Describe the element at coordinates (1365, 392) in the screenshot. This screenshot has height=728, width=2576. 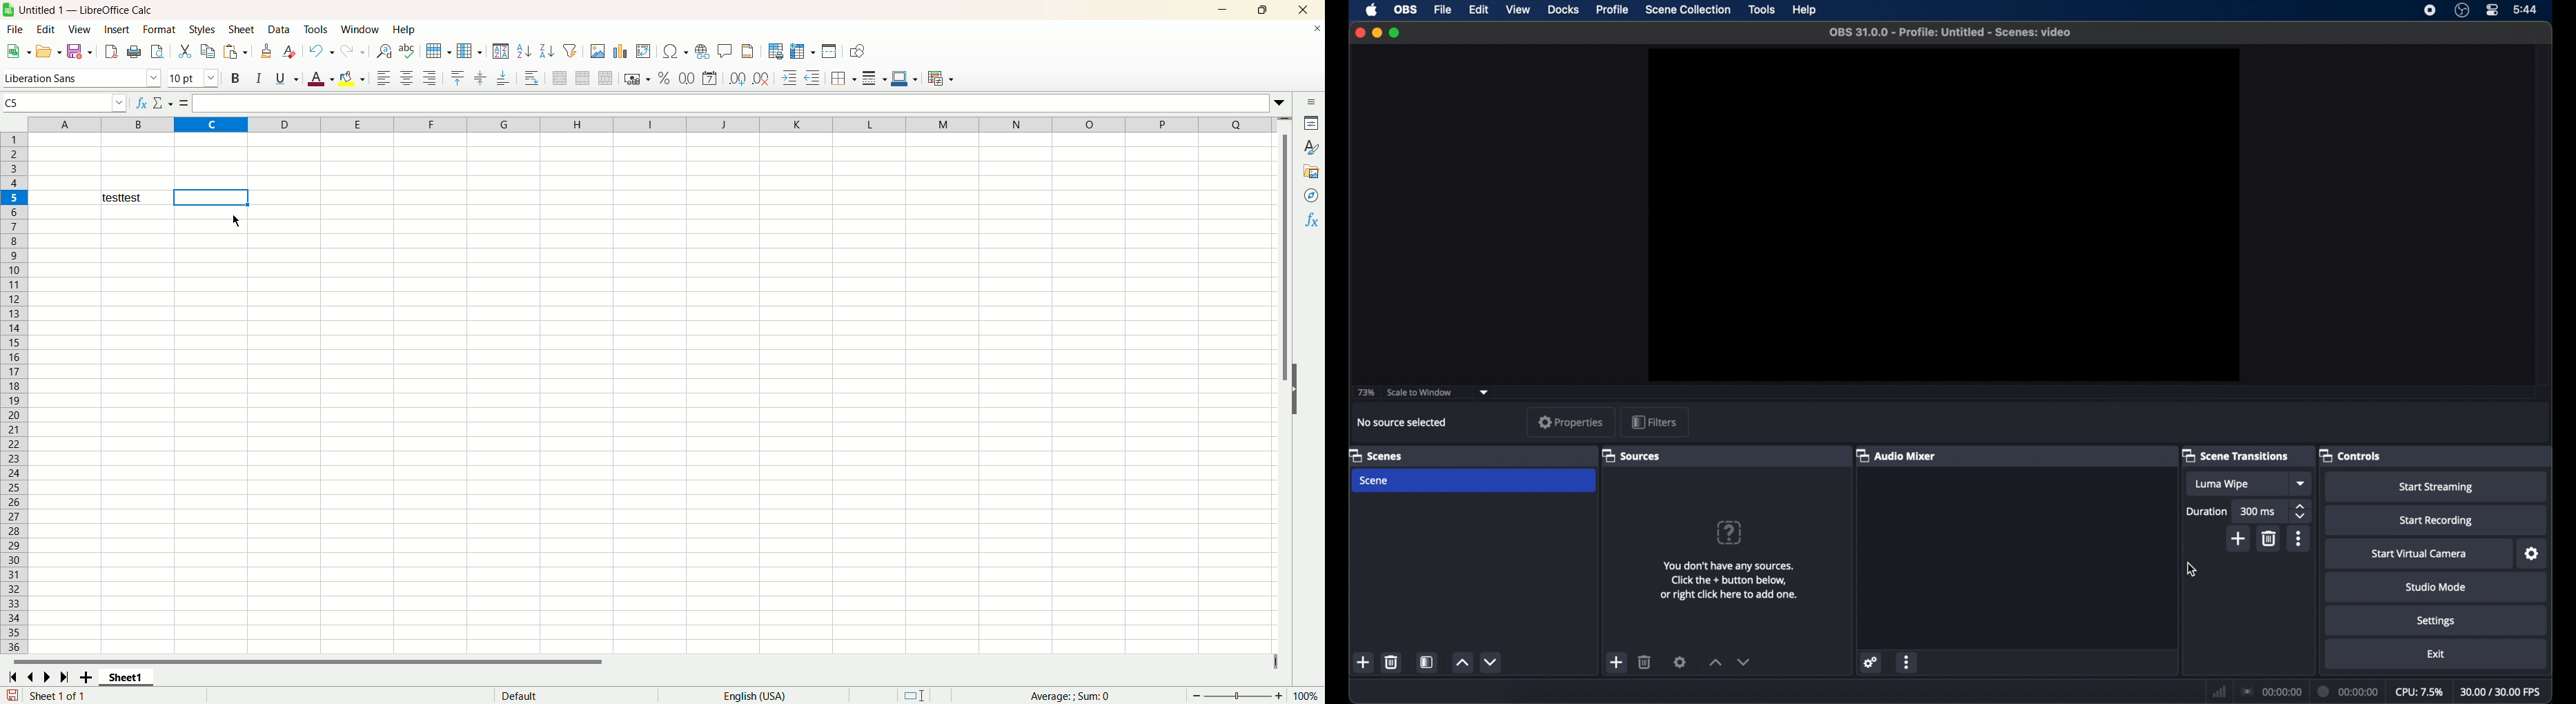
I see `73%` at that location.